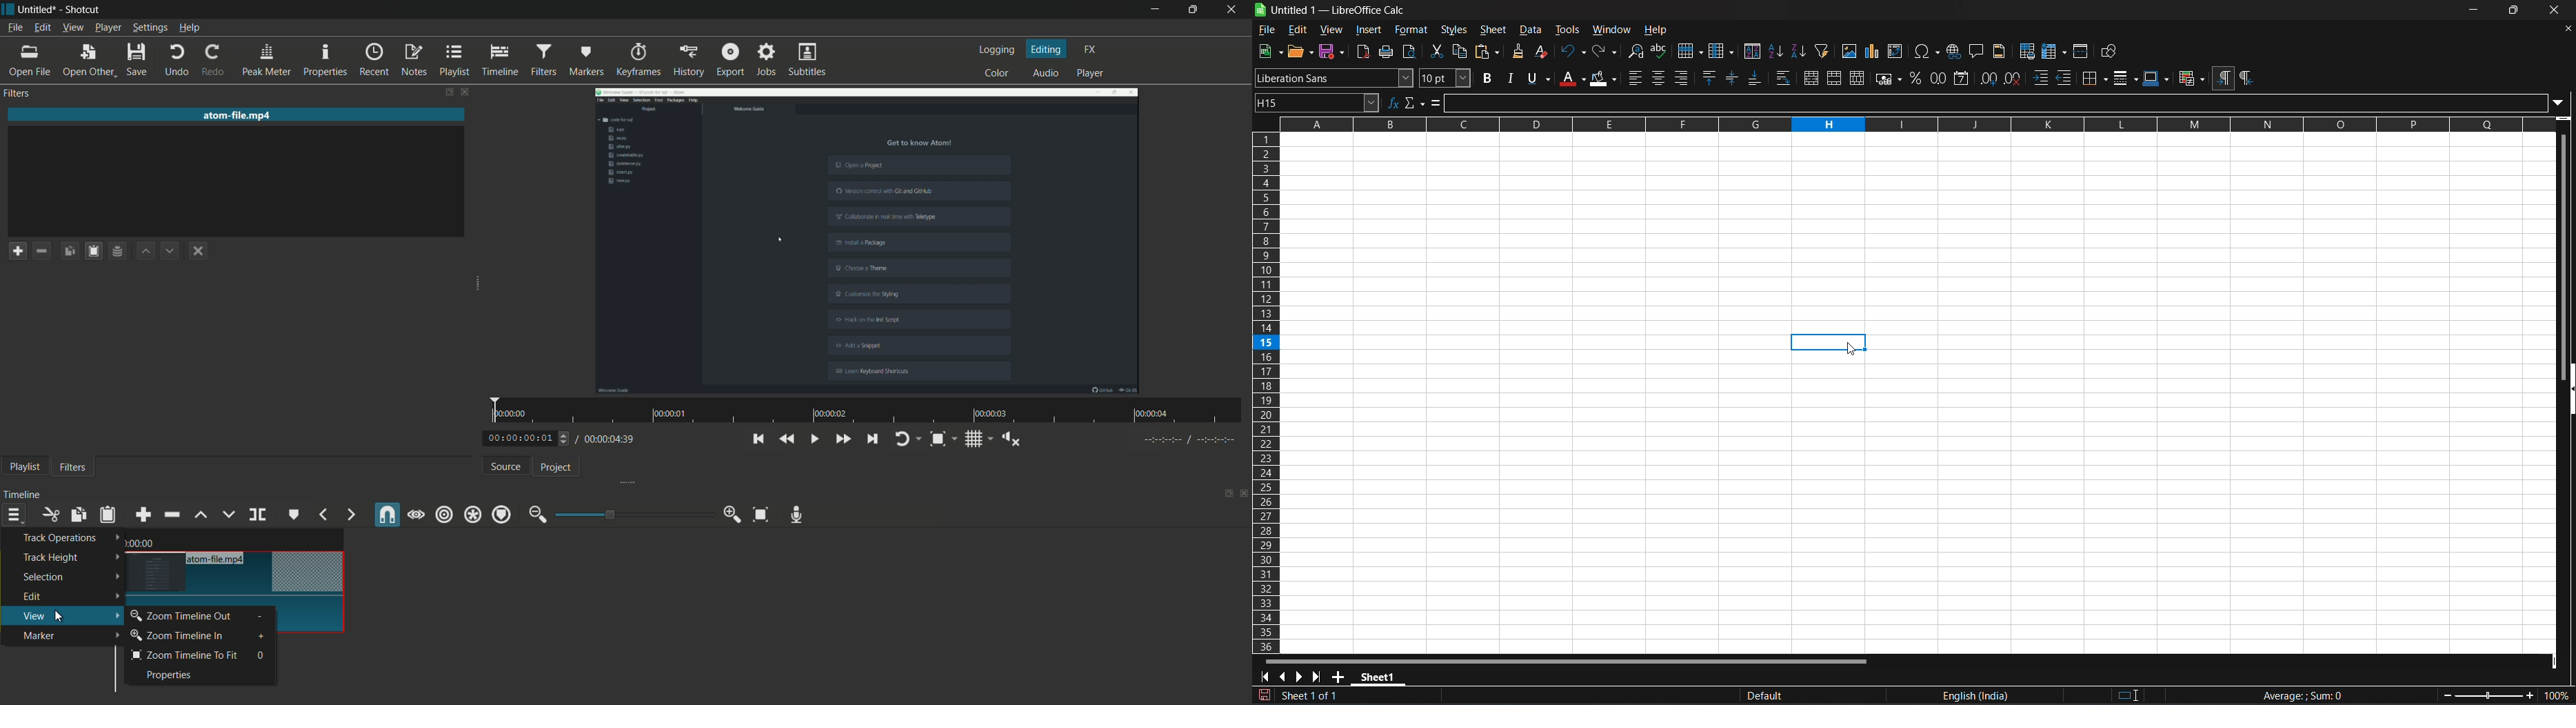  Describe the element at coordinates (1446, 78) in the screenshot. I see `font size` at that location.